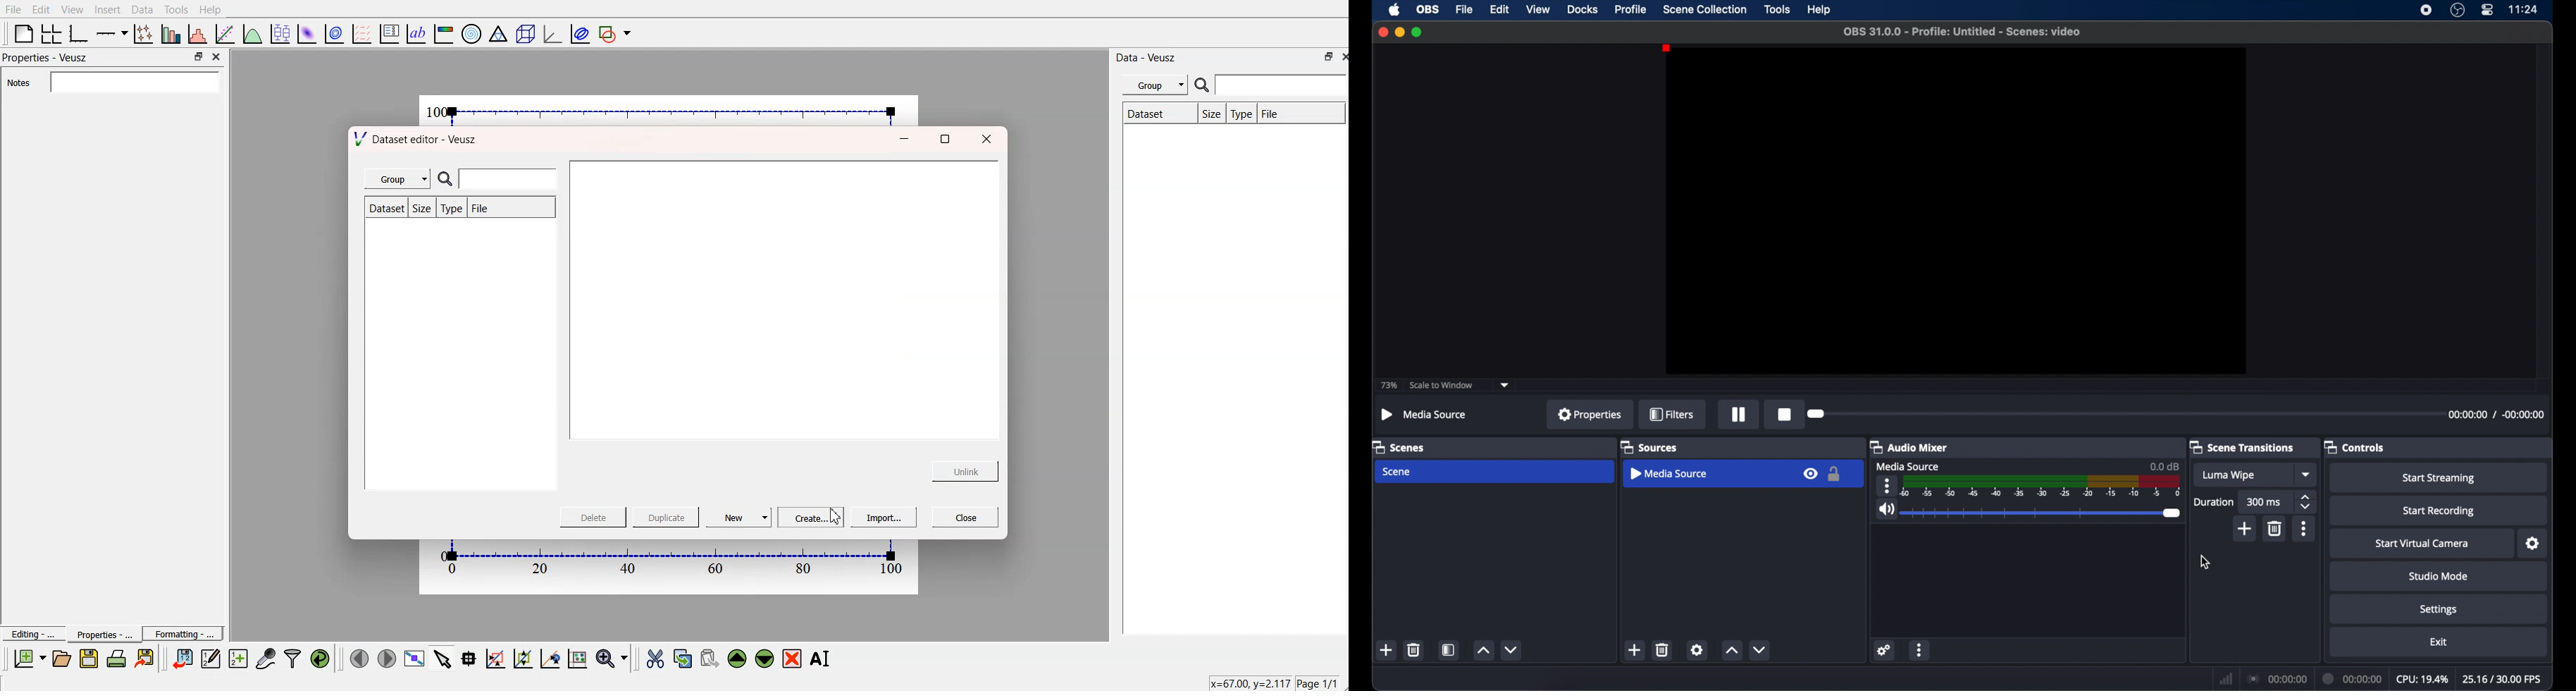 The width and height of the screenshot is (2576, 700). Describe the element at coordinates (1888, 486) in the screenshot. I see `more options` at that location.